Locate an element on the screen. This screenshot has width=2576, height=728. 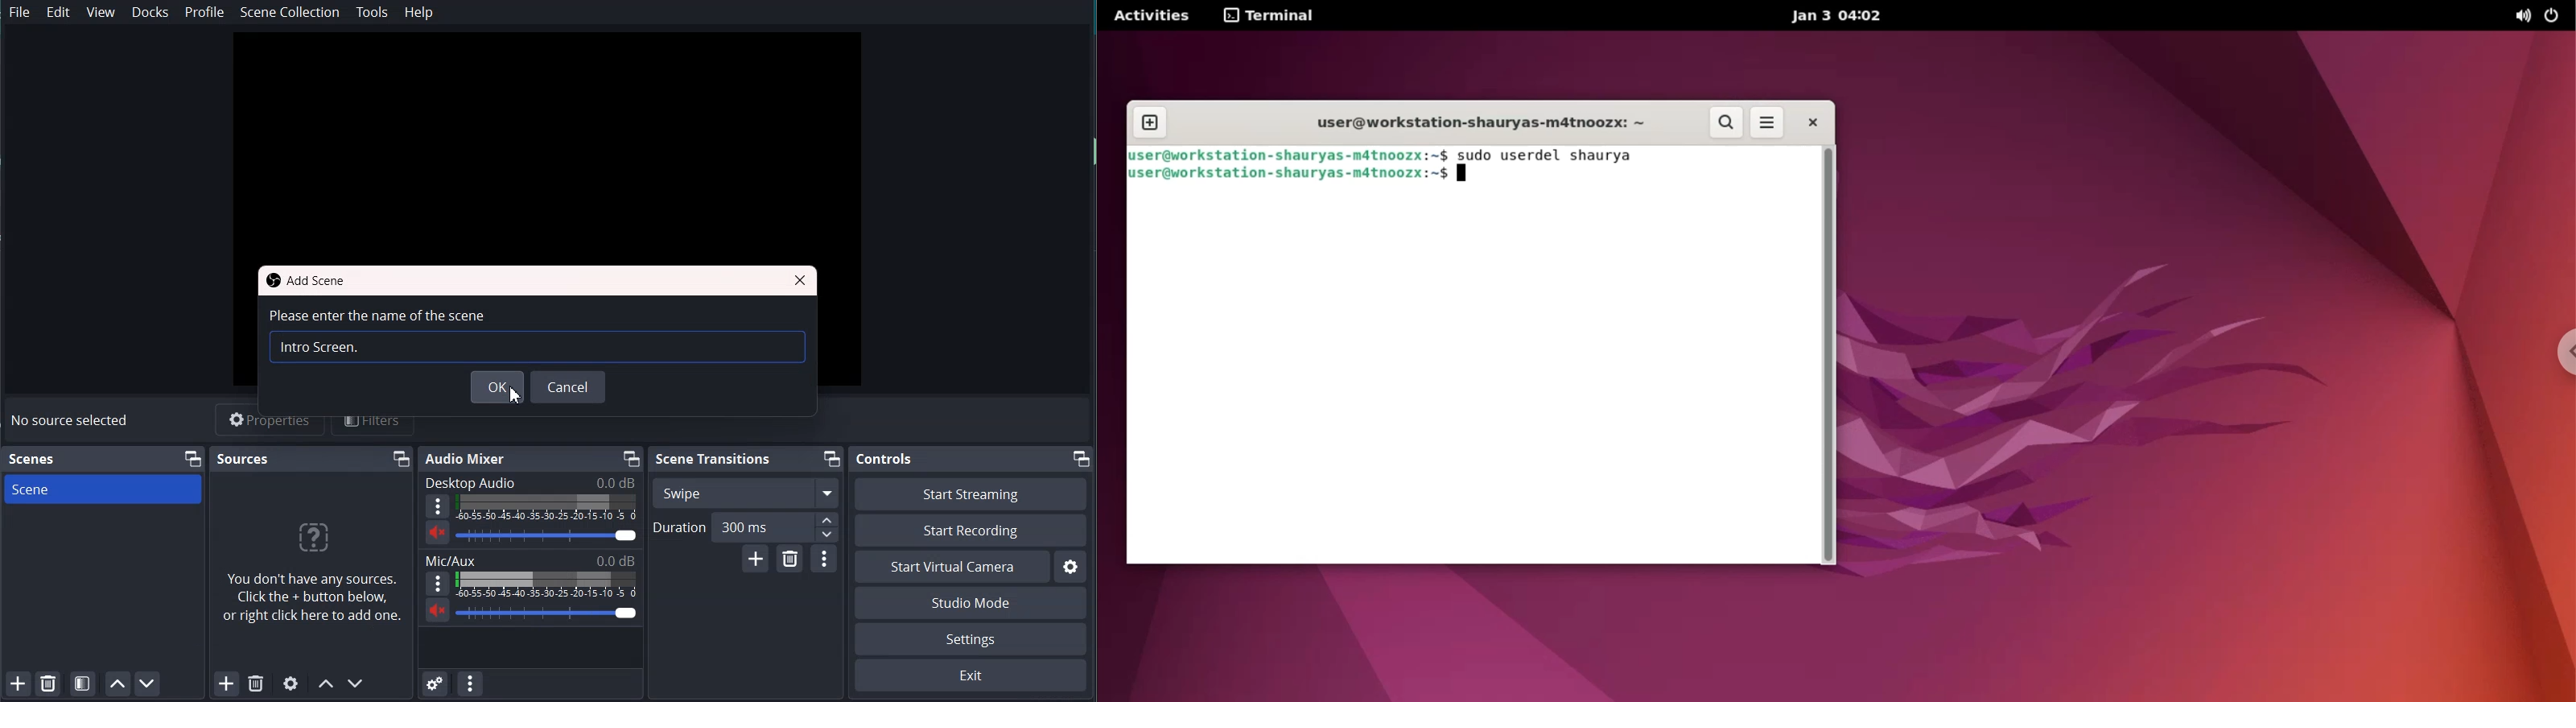
Text  is located at coordinates (34, 460).